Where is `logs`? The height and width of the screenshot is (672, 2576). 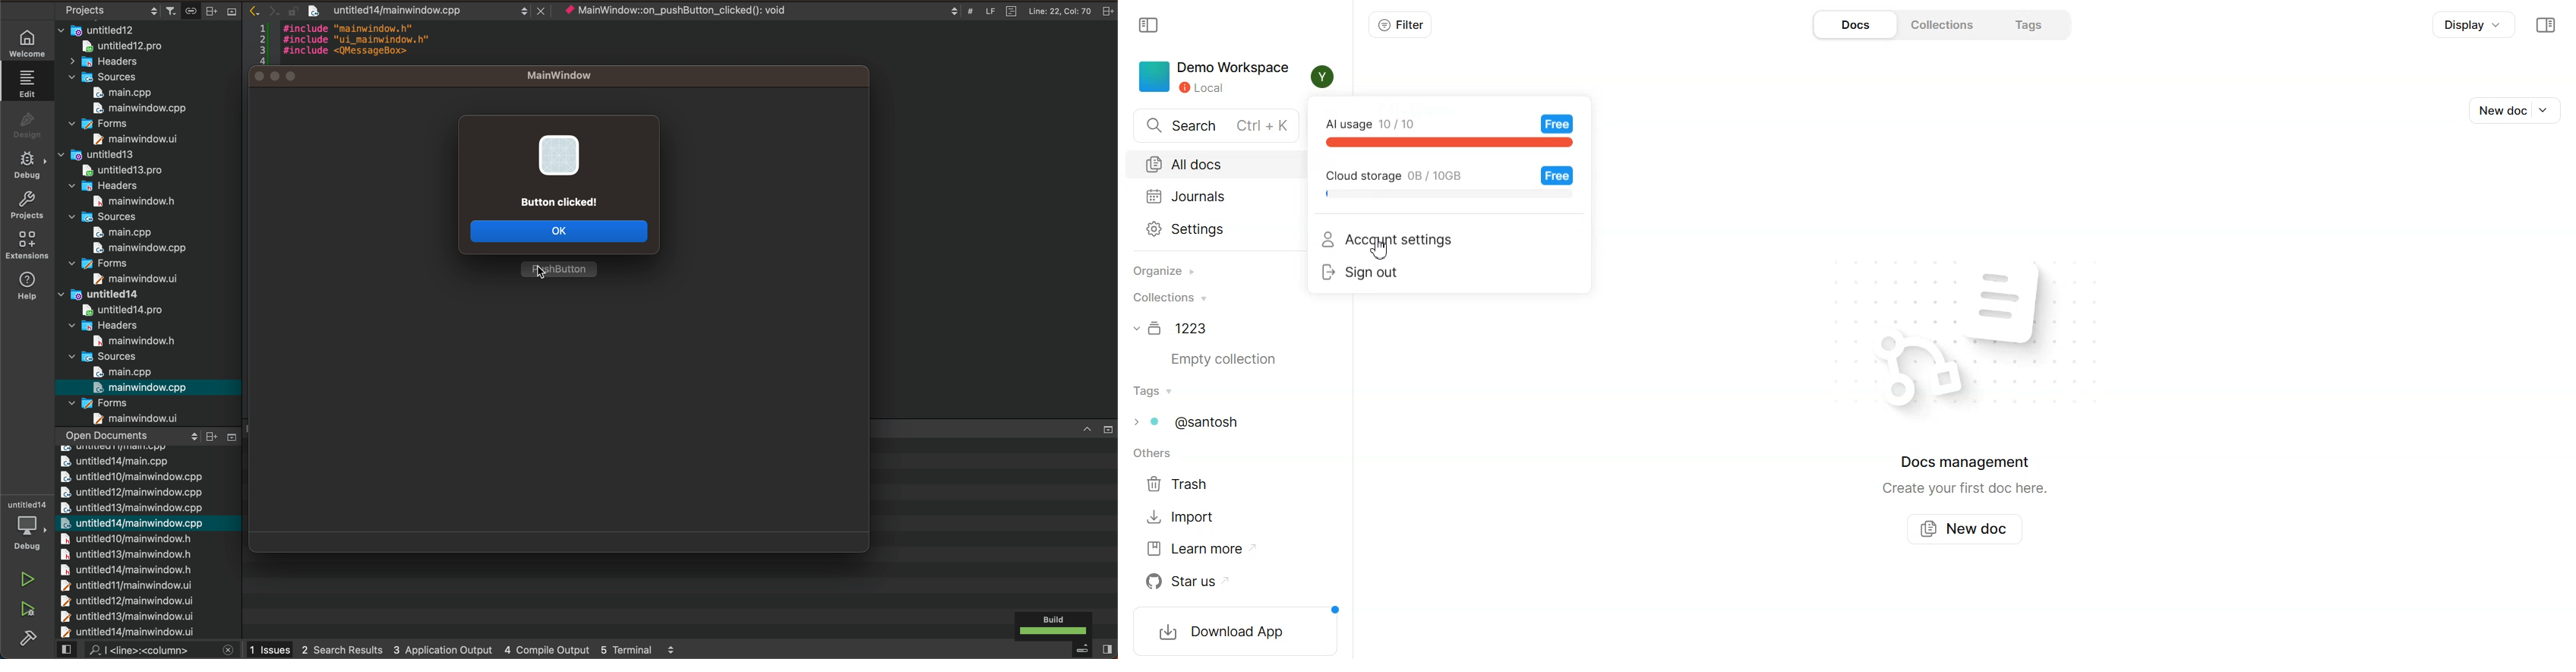
logs is located at coordinates (464, 650).